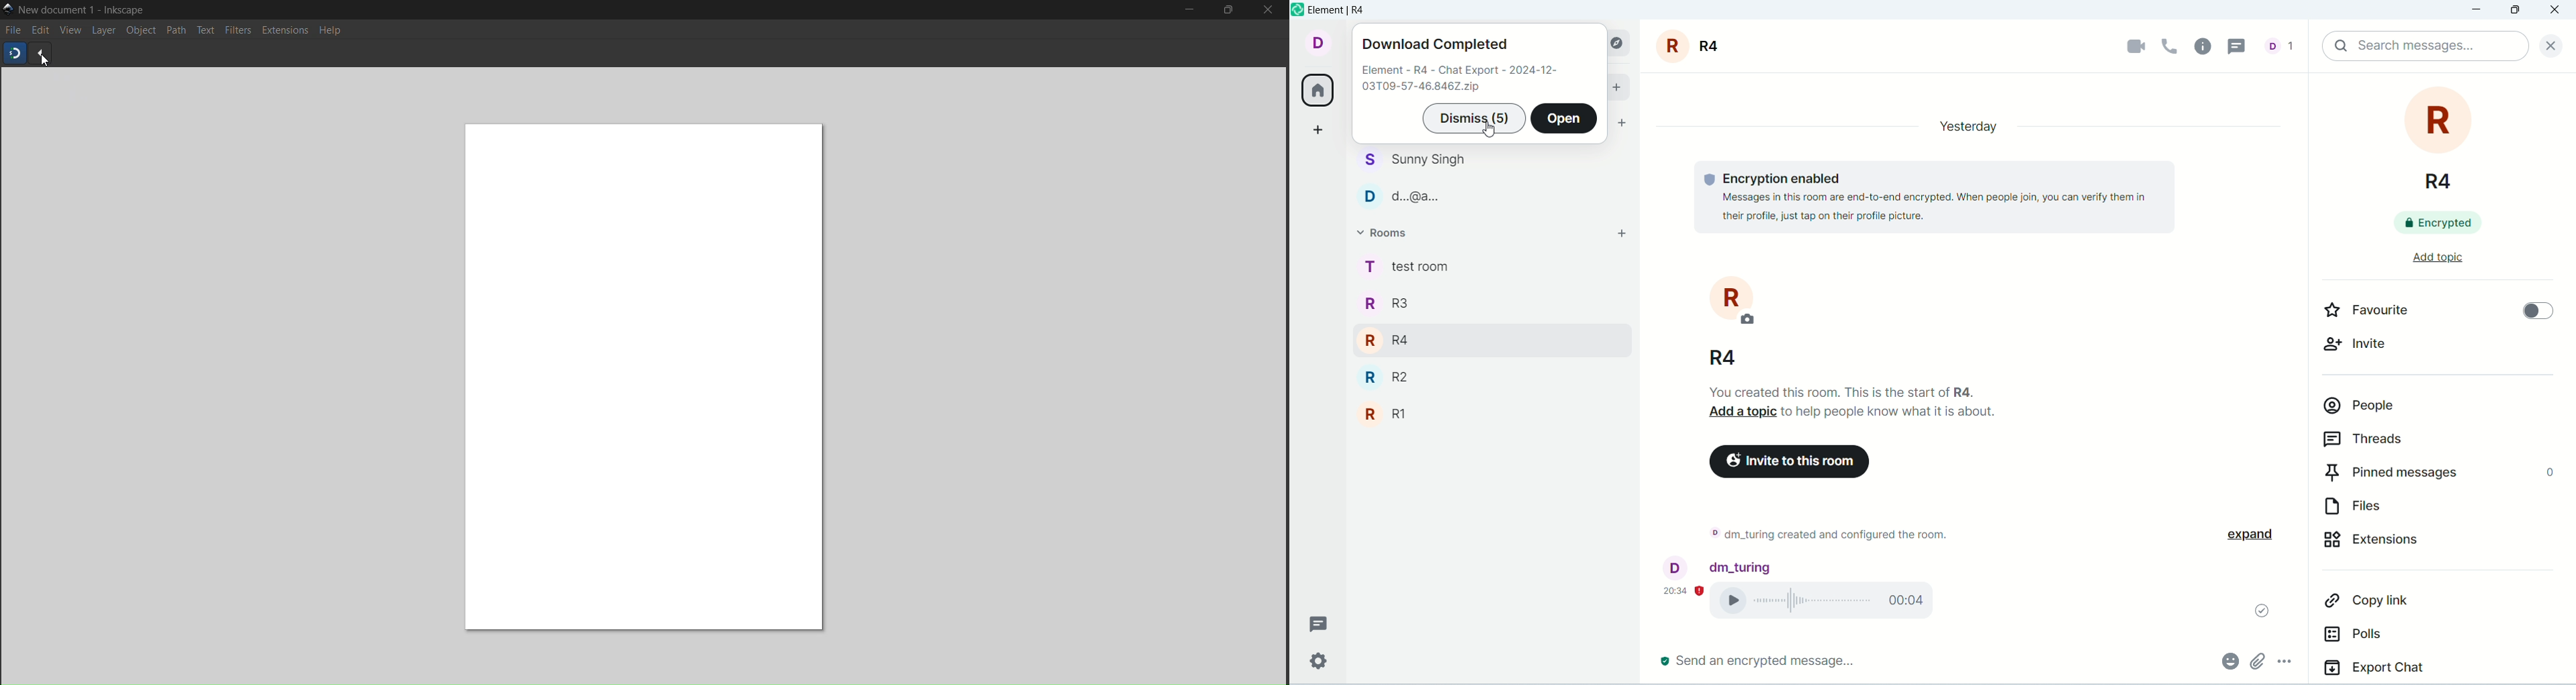  What do you see at coordinates (334, 31) in the screenshot?
I see `Help` at bounding box center [334, 31].